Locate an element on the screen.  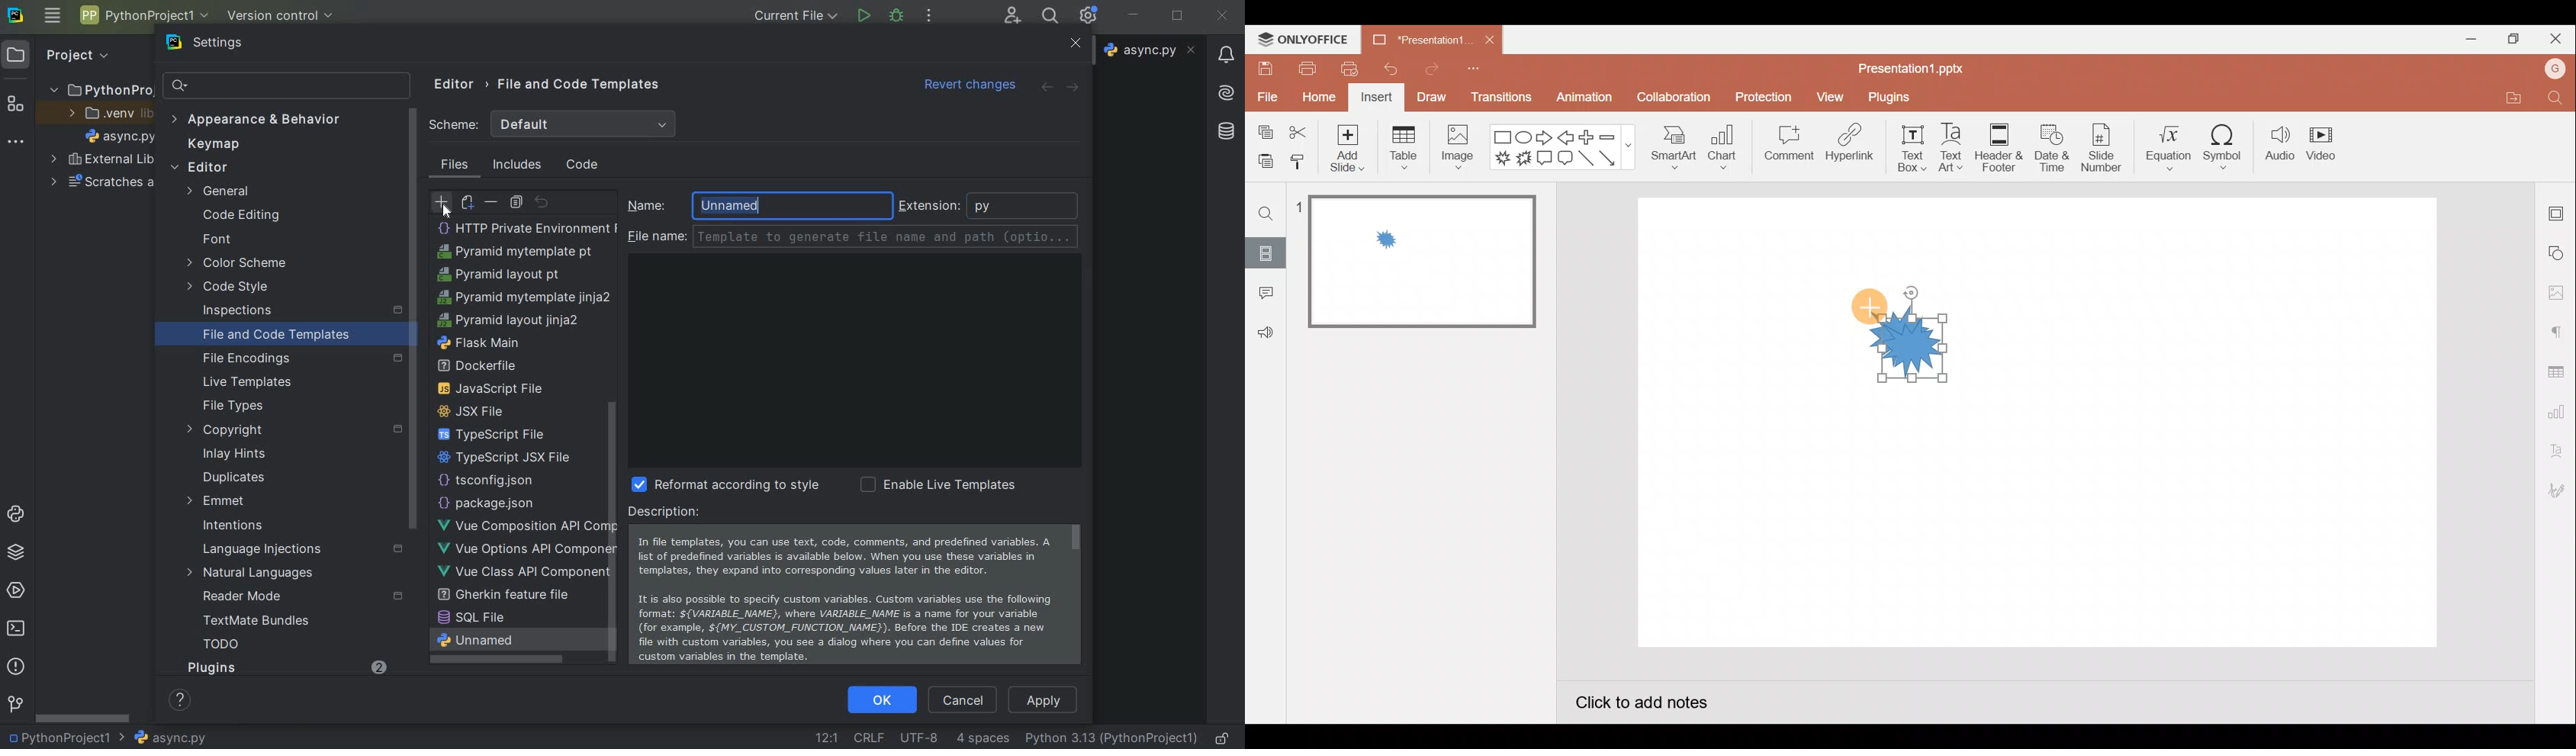
duplicates is located at coordinates (243, 478).